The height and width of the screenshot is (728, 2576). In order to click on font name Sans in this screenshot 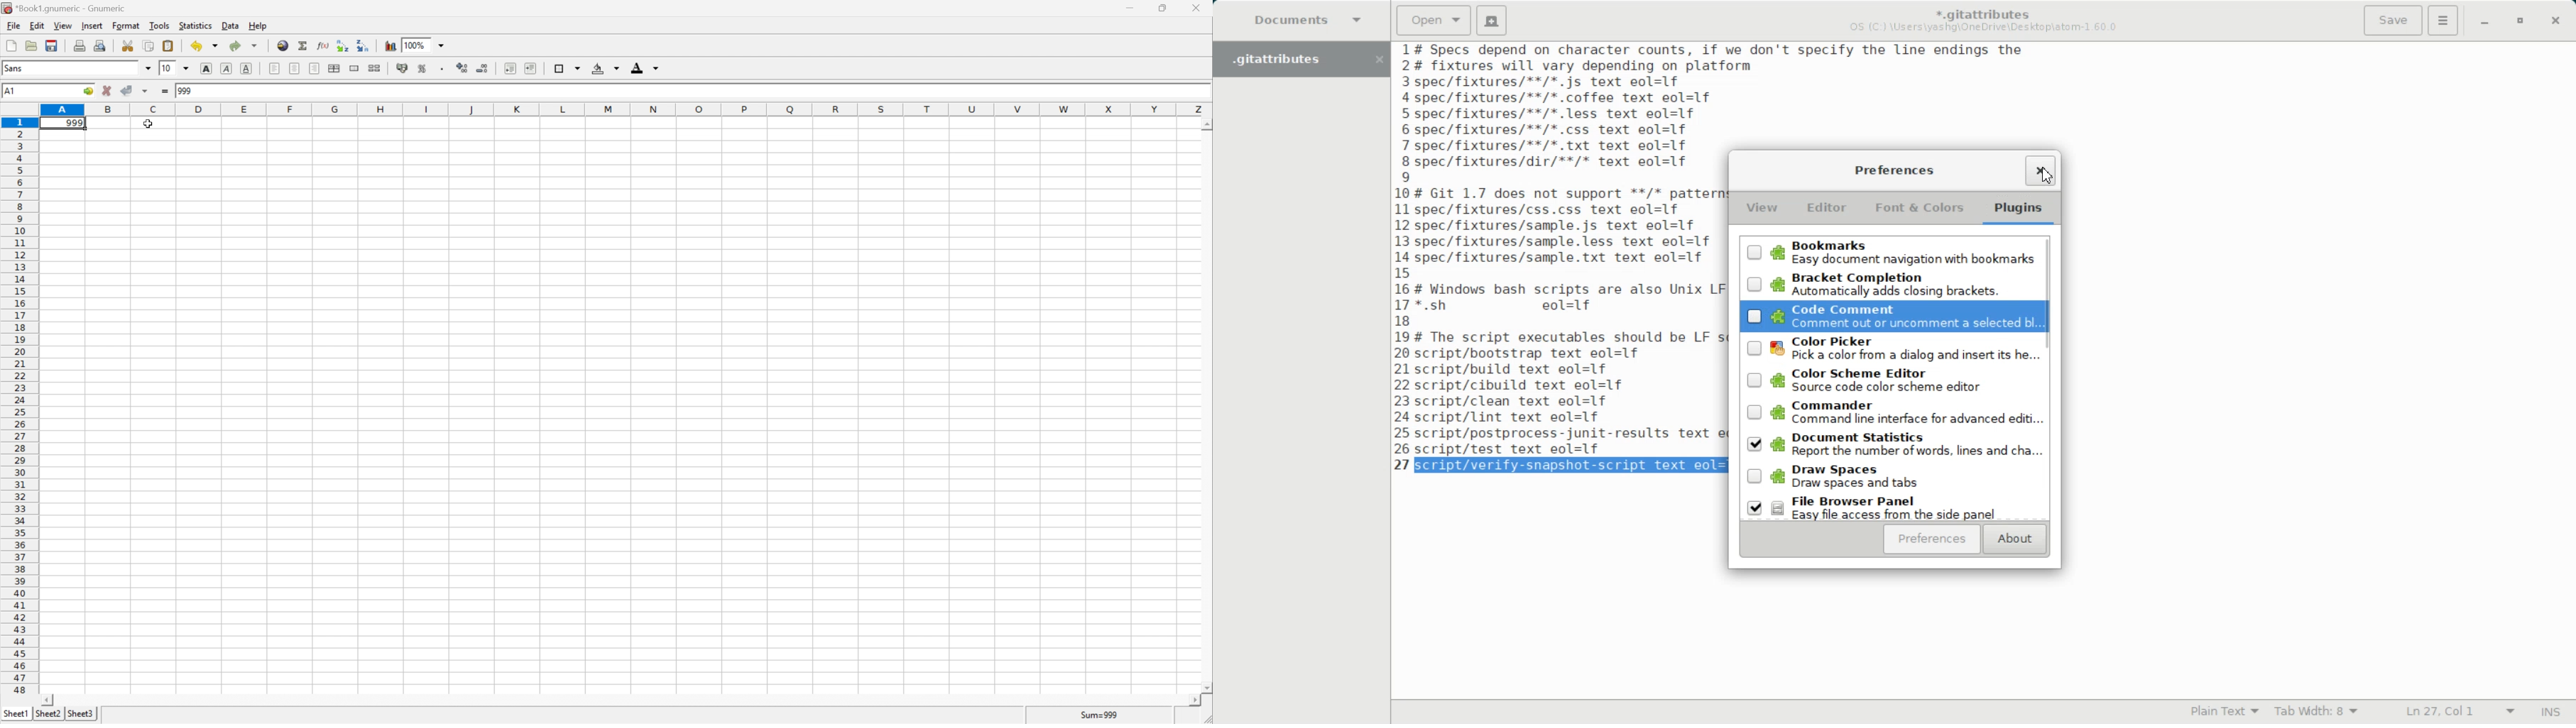, I will do `click(80, 68)`.